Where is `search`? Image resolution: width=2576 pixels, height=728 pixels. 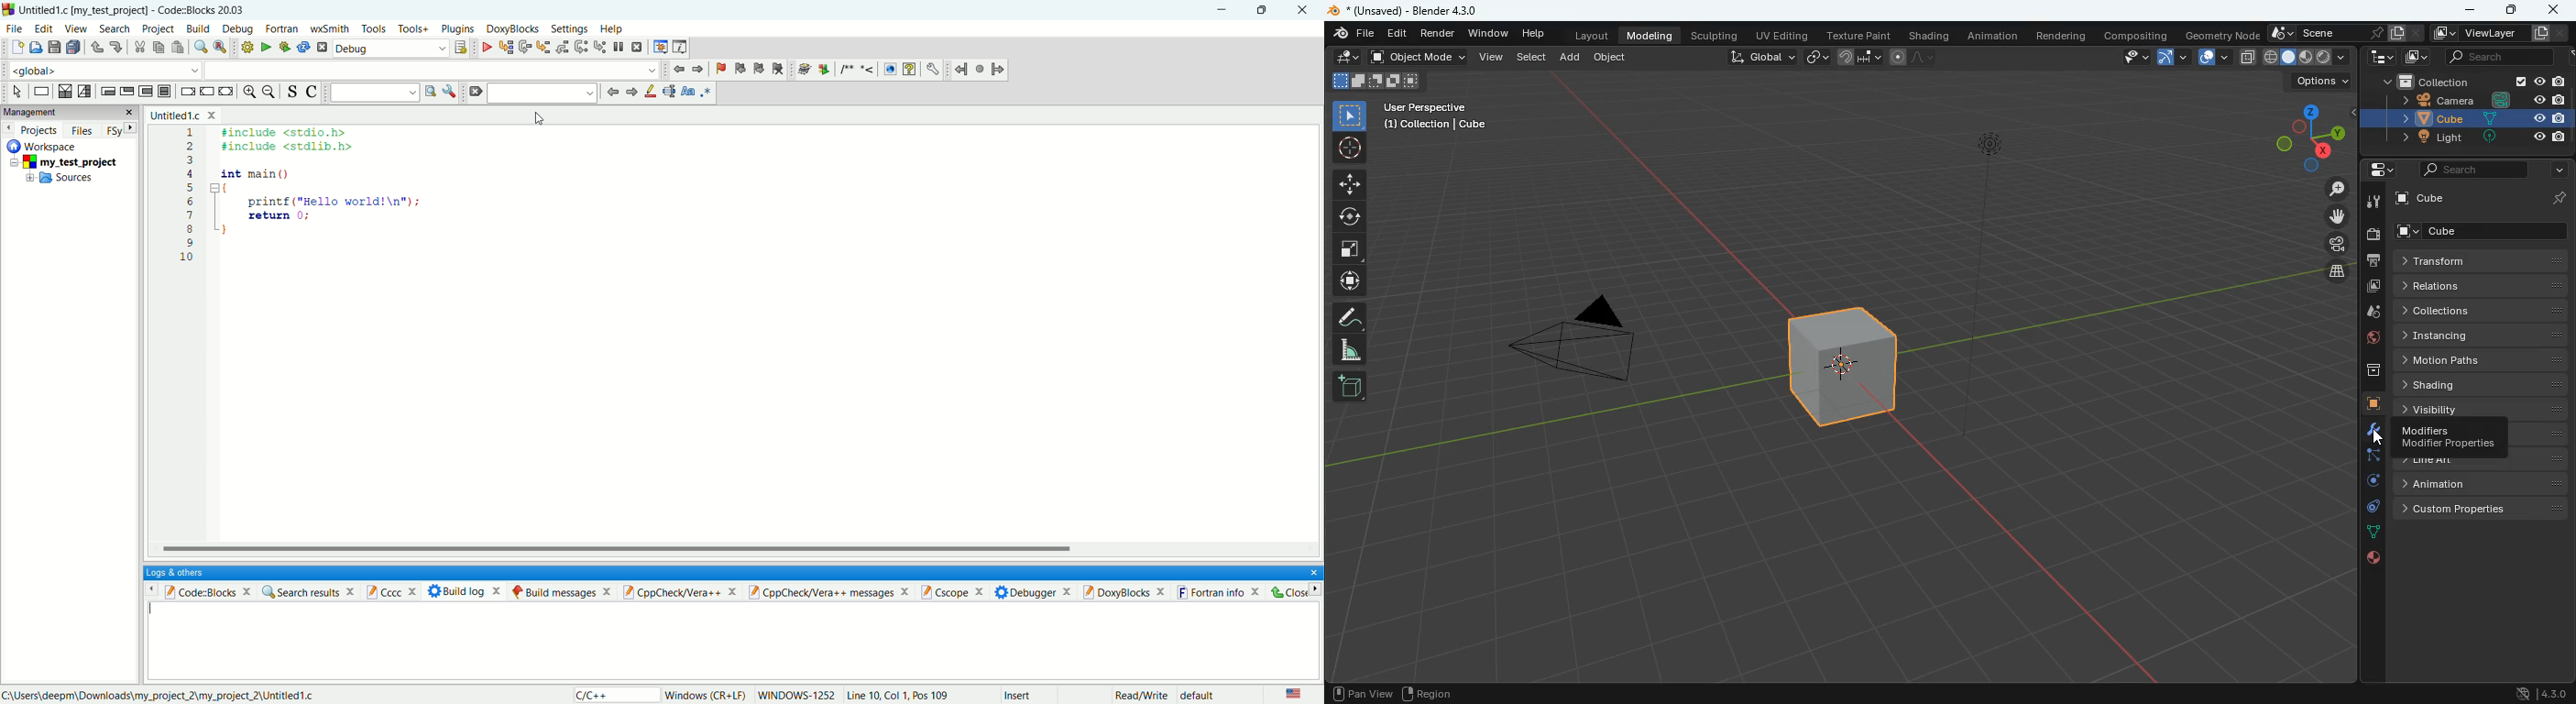
search is located at coordinates (113, 30).